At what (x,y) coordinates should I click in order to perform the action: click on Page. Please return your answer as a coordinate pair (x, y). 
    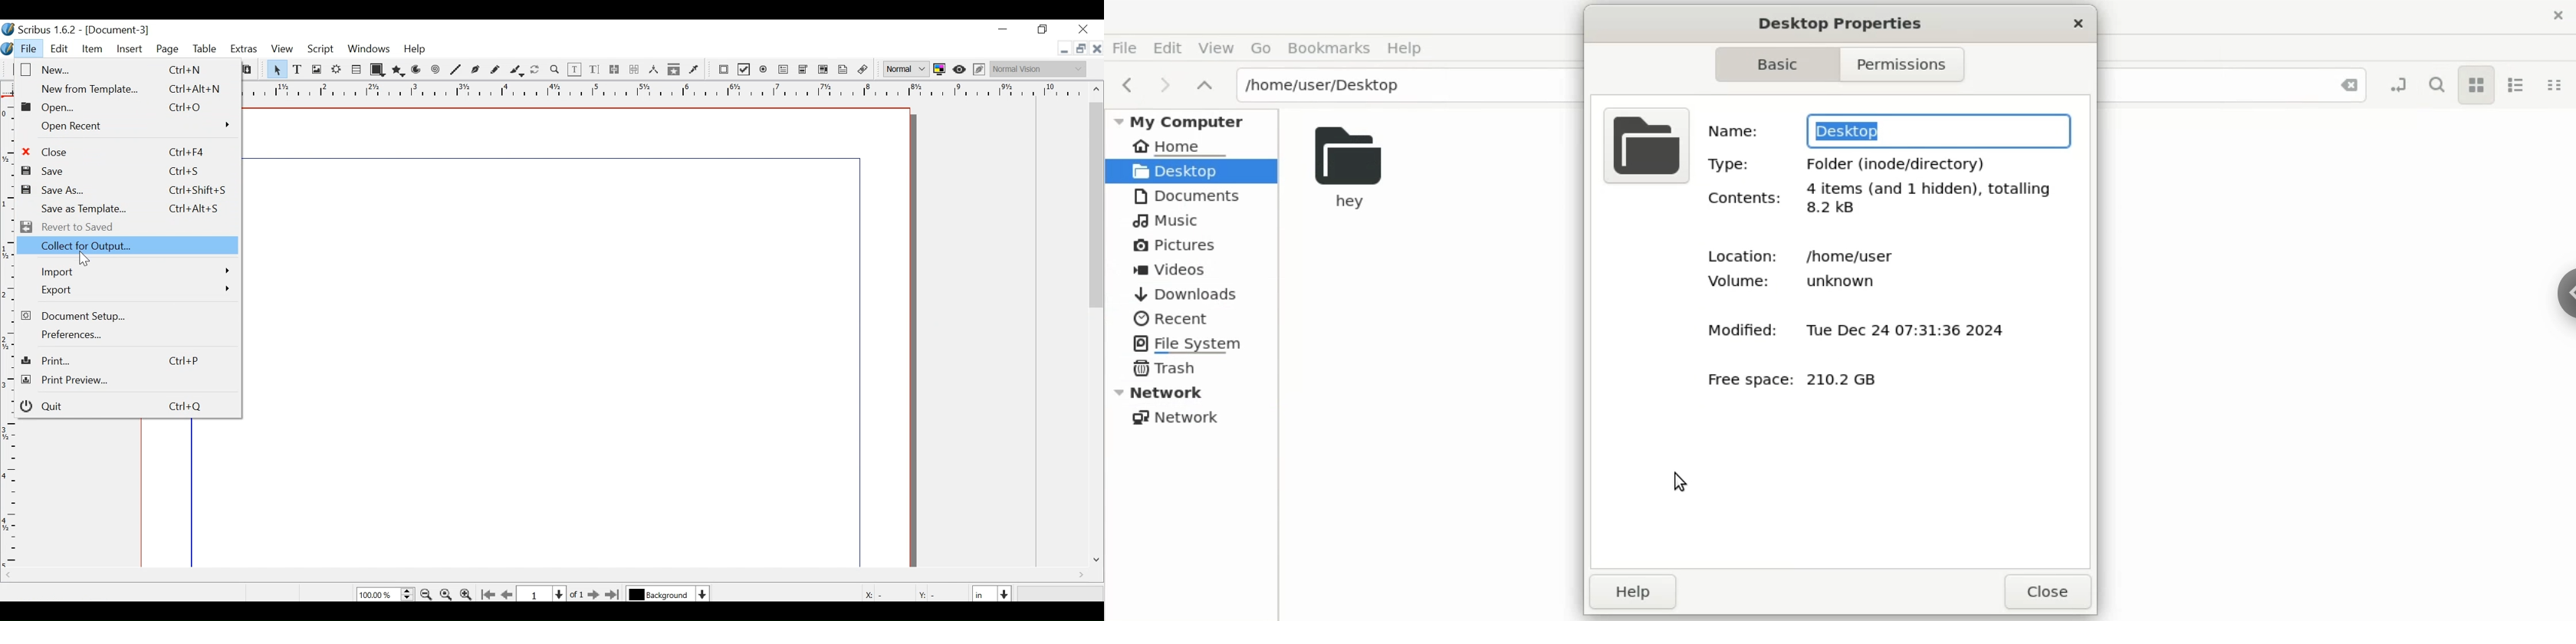
    Looking at the image, I should click on (168, 51).